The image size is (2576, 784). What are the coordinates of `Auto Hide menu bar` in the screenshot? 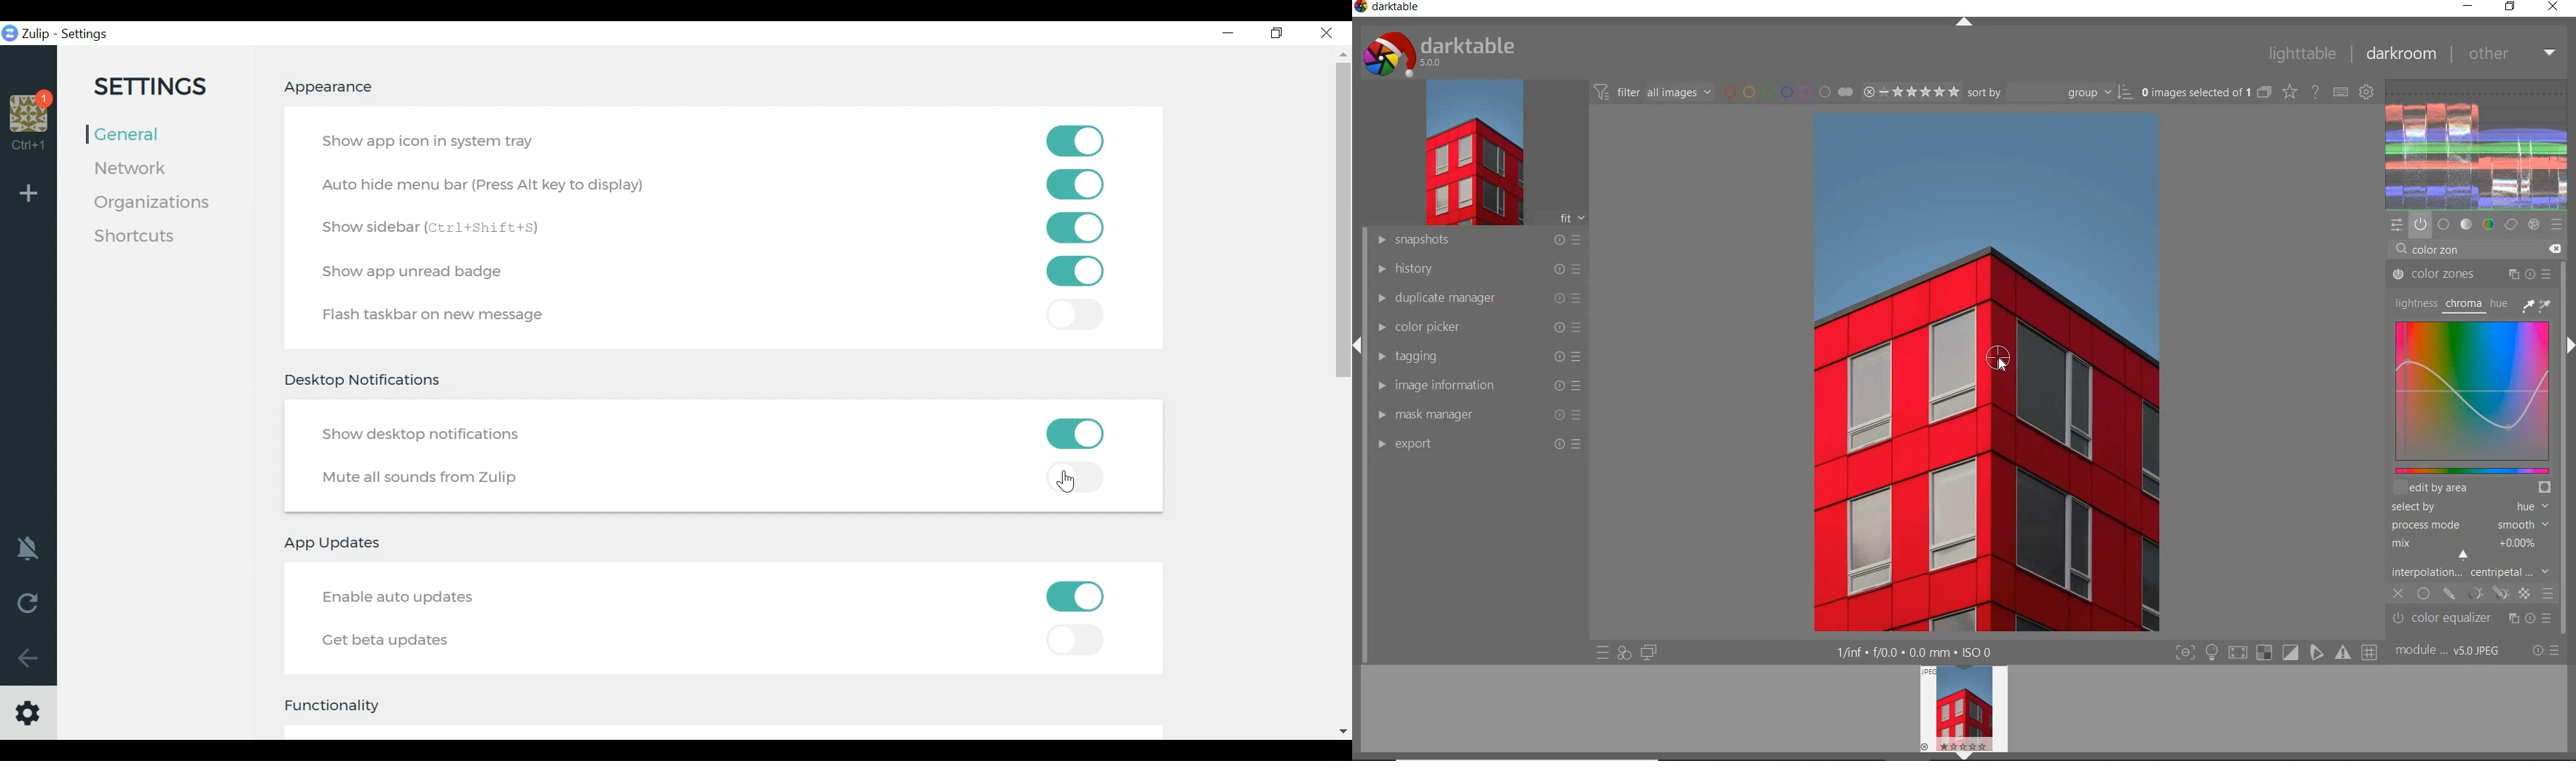 It's located at (485, 186).